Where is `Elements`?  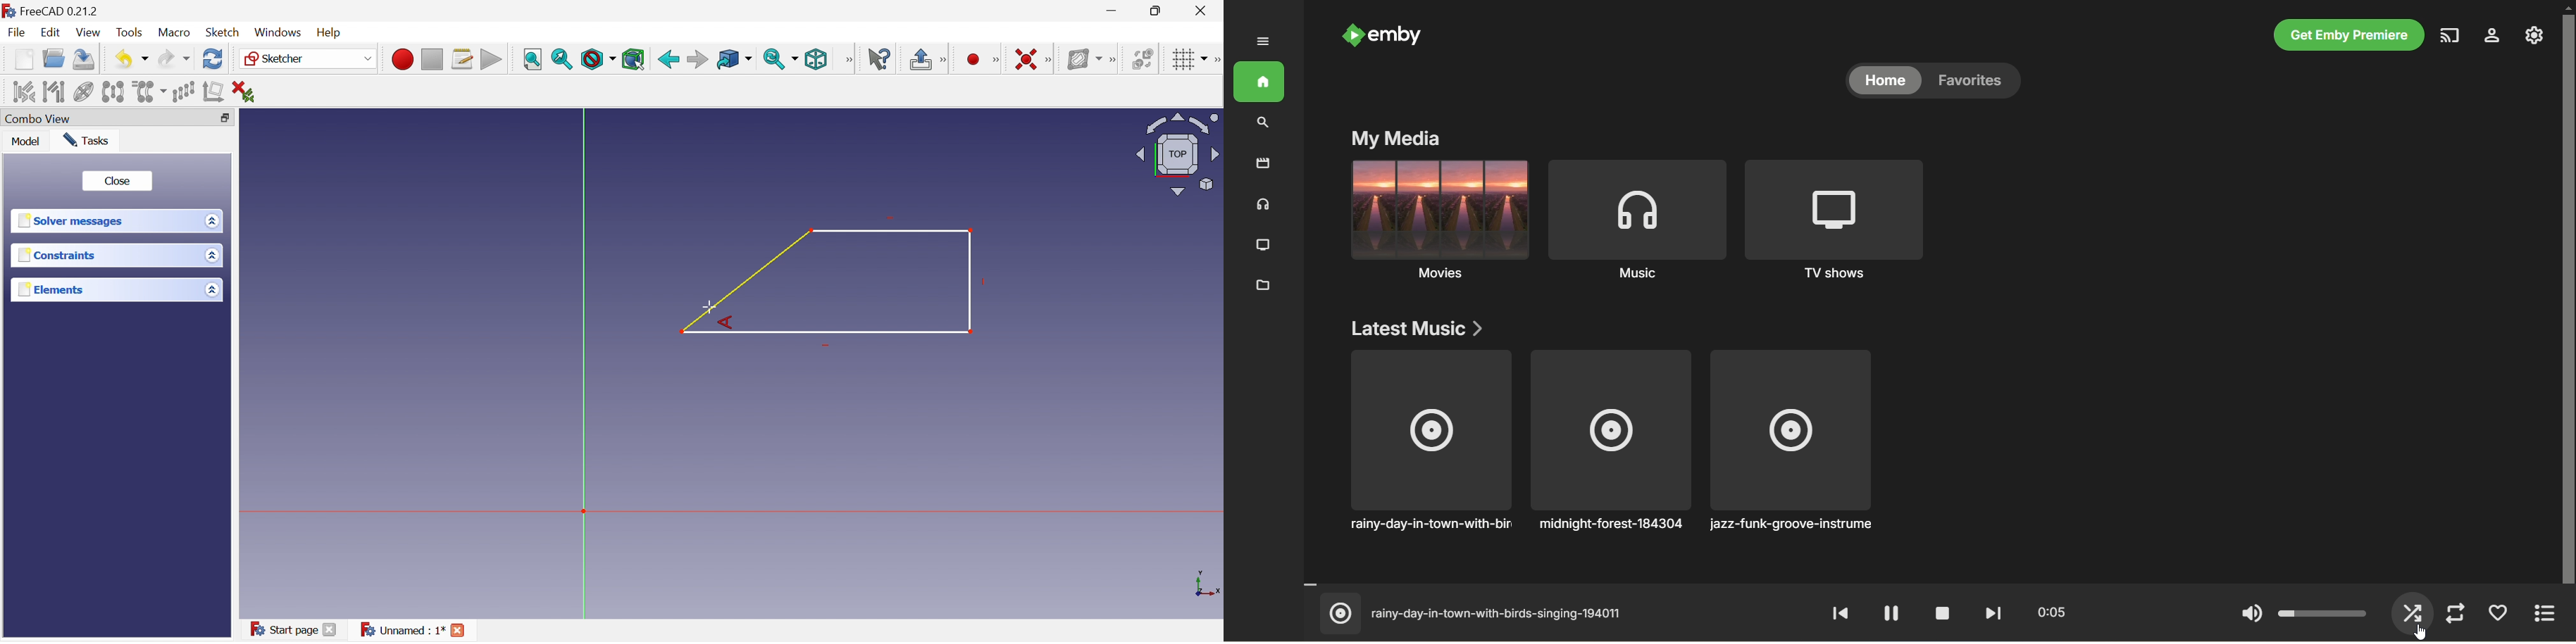
Elements is located at coordinates (49, 289).